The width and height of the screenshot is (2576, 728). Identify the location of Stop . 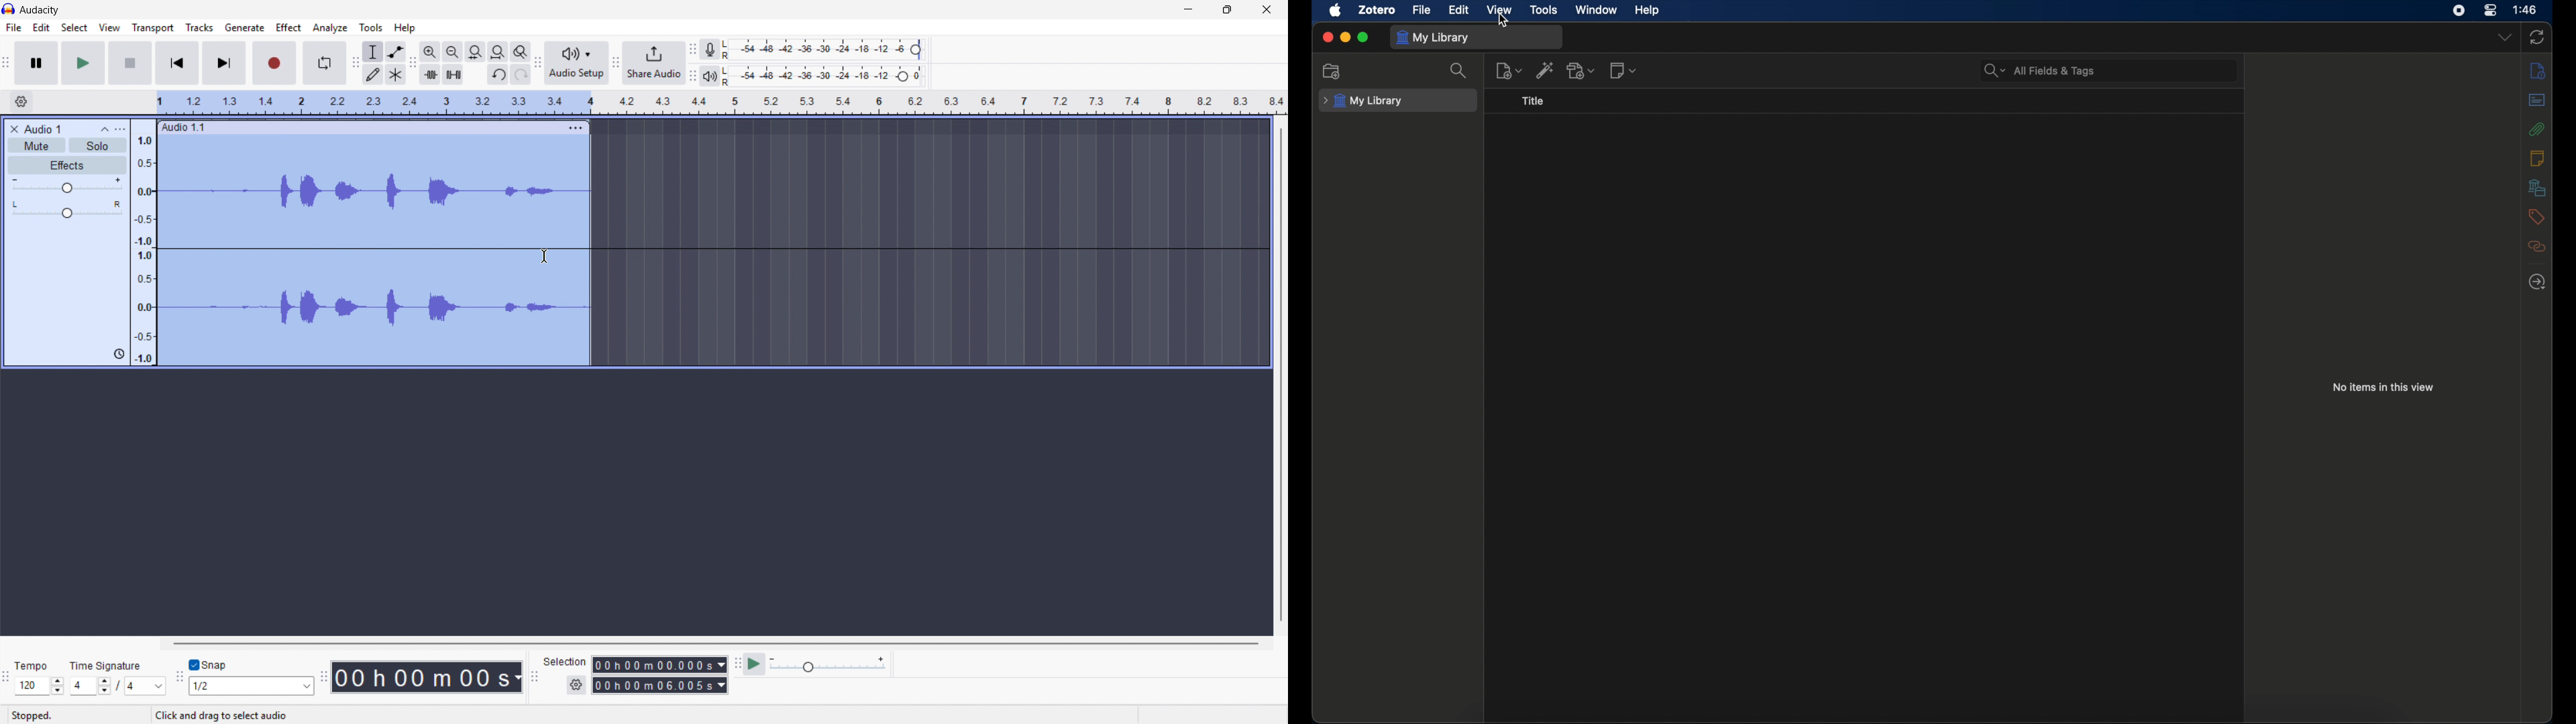
(130, 63).